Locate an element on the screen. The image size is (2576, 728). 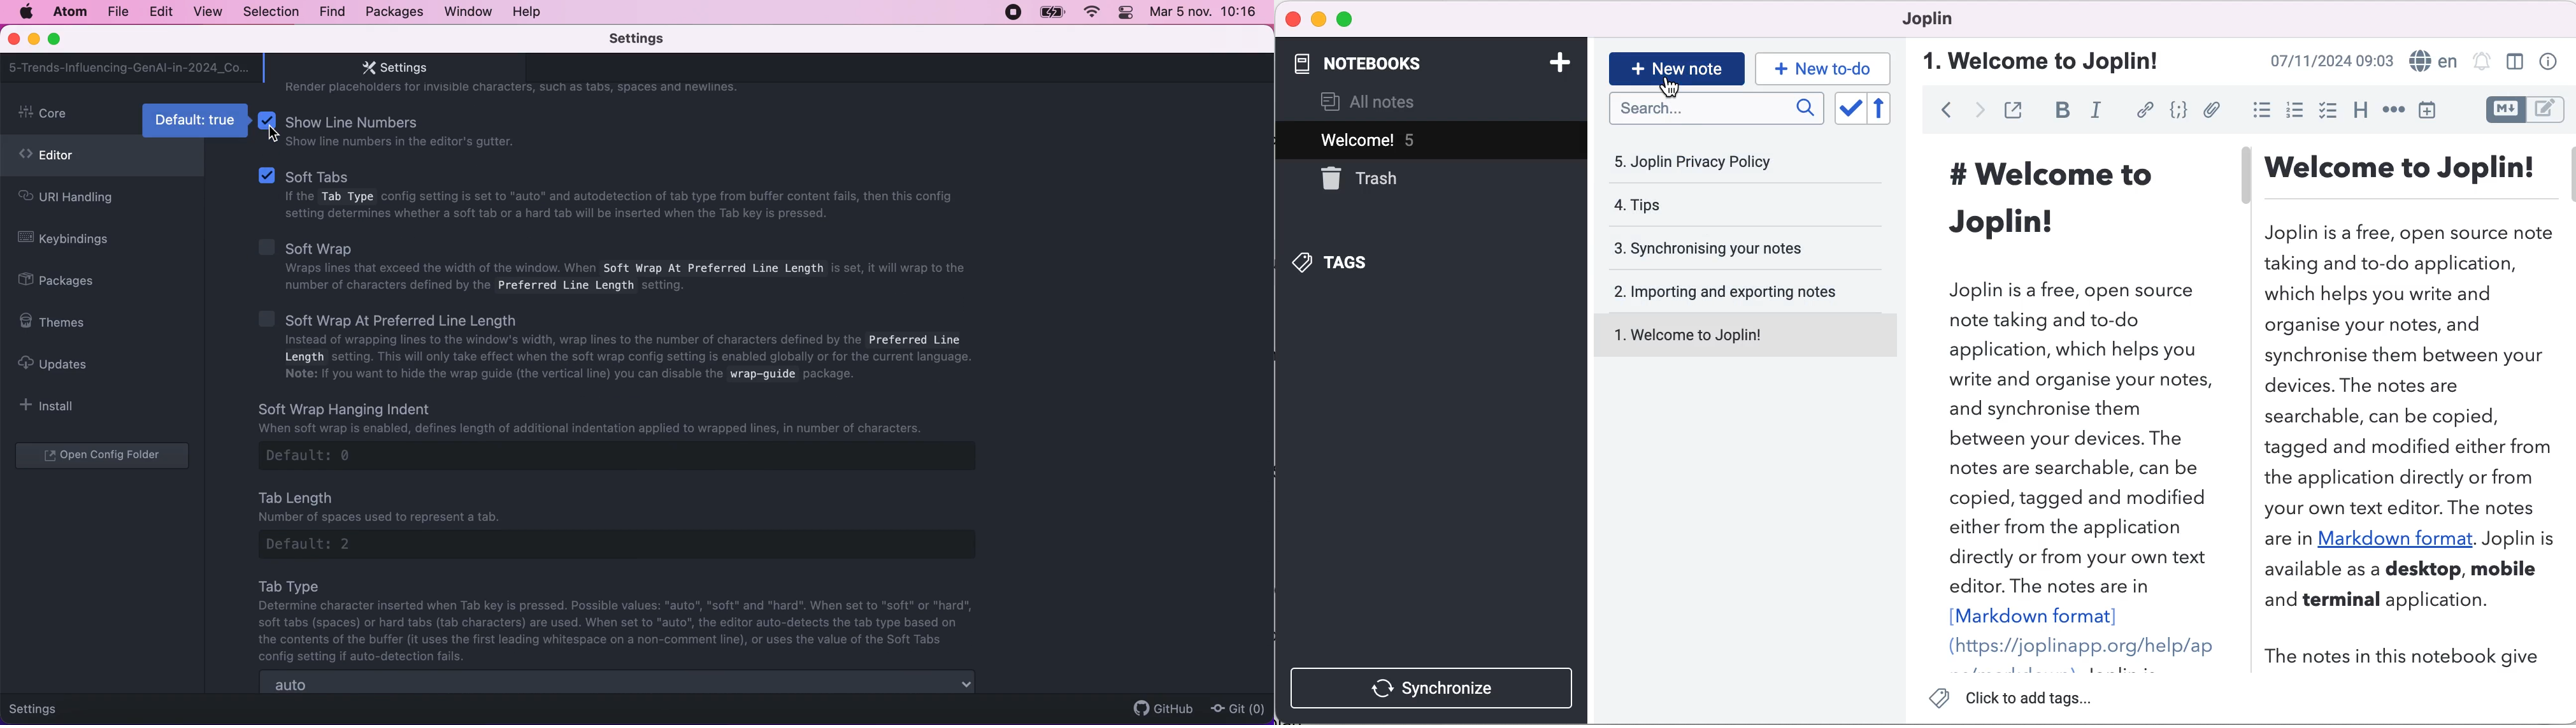
new note is located at coordinates (1675, 64).